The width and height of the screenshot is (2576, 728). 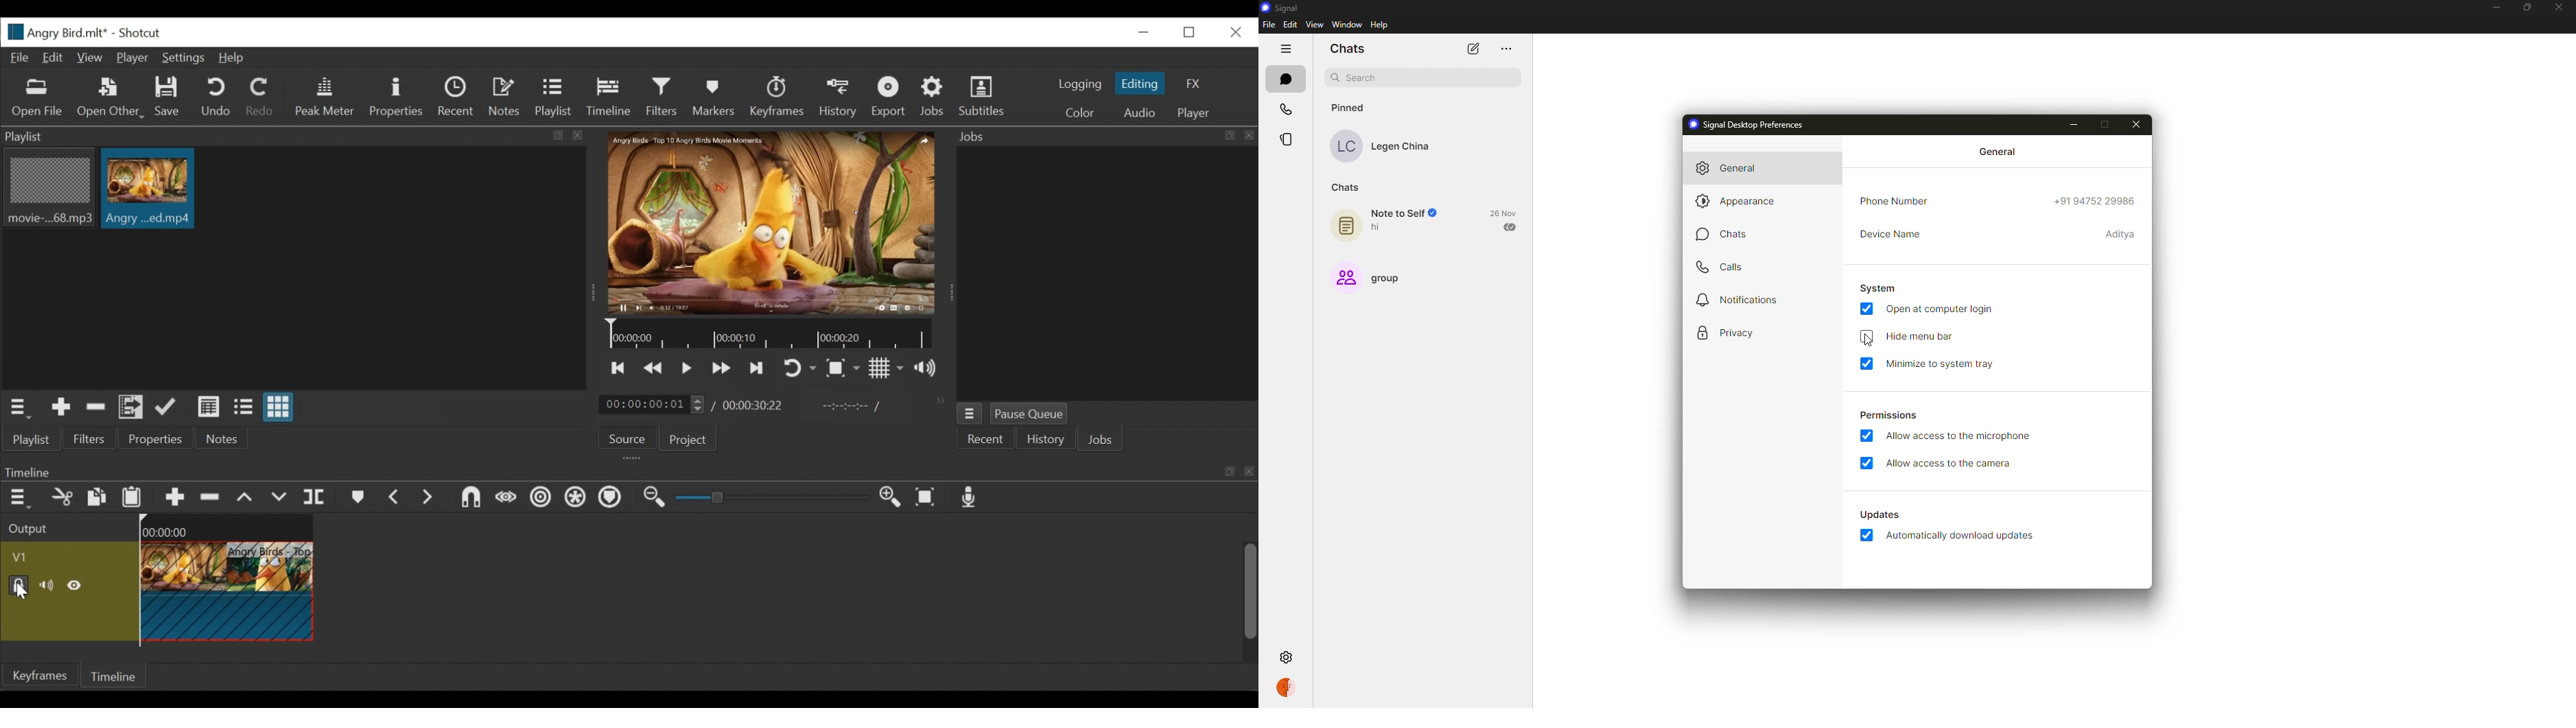 What do you see at coordinates (1869, 341) in the screenshot?
I see `cursor` at bounding box center [1869, 341].